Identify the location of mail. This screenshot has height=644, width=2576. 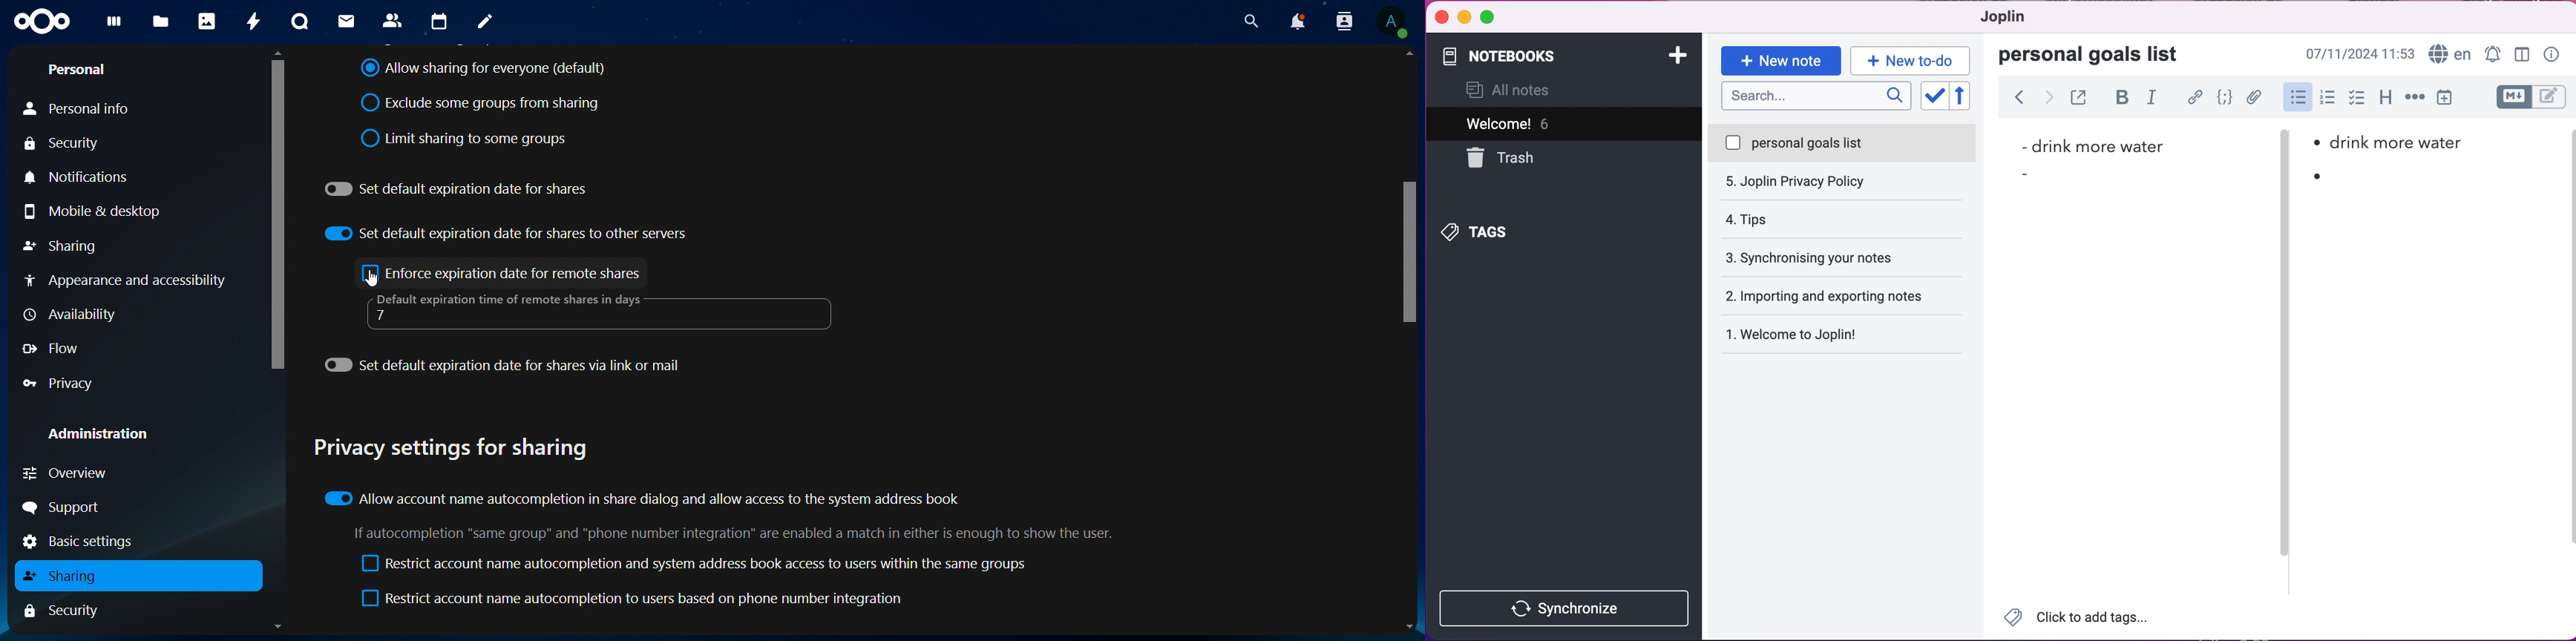
(347, 19).